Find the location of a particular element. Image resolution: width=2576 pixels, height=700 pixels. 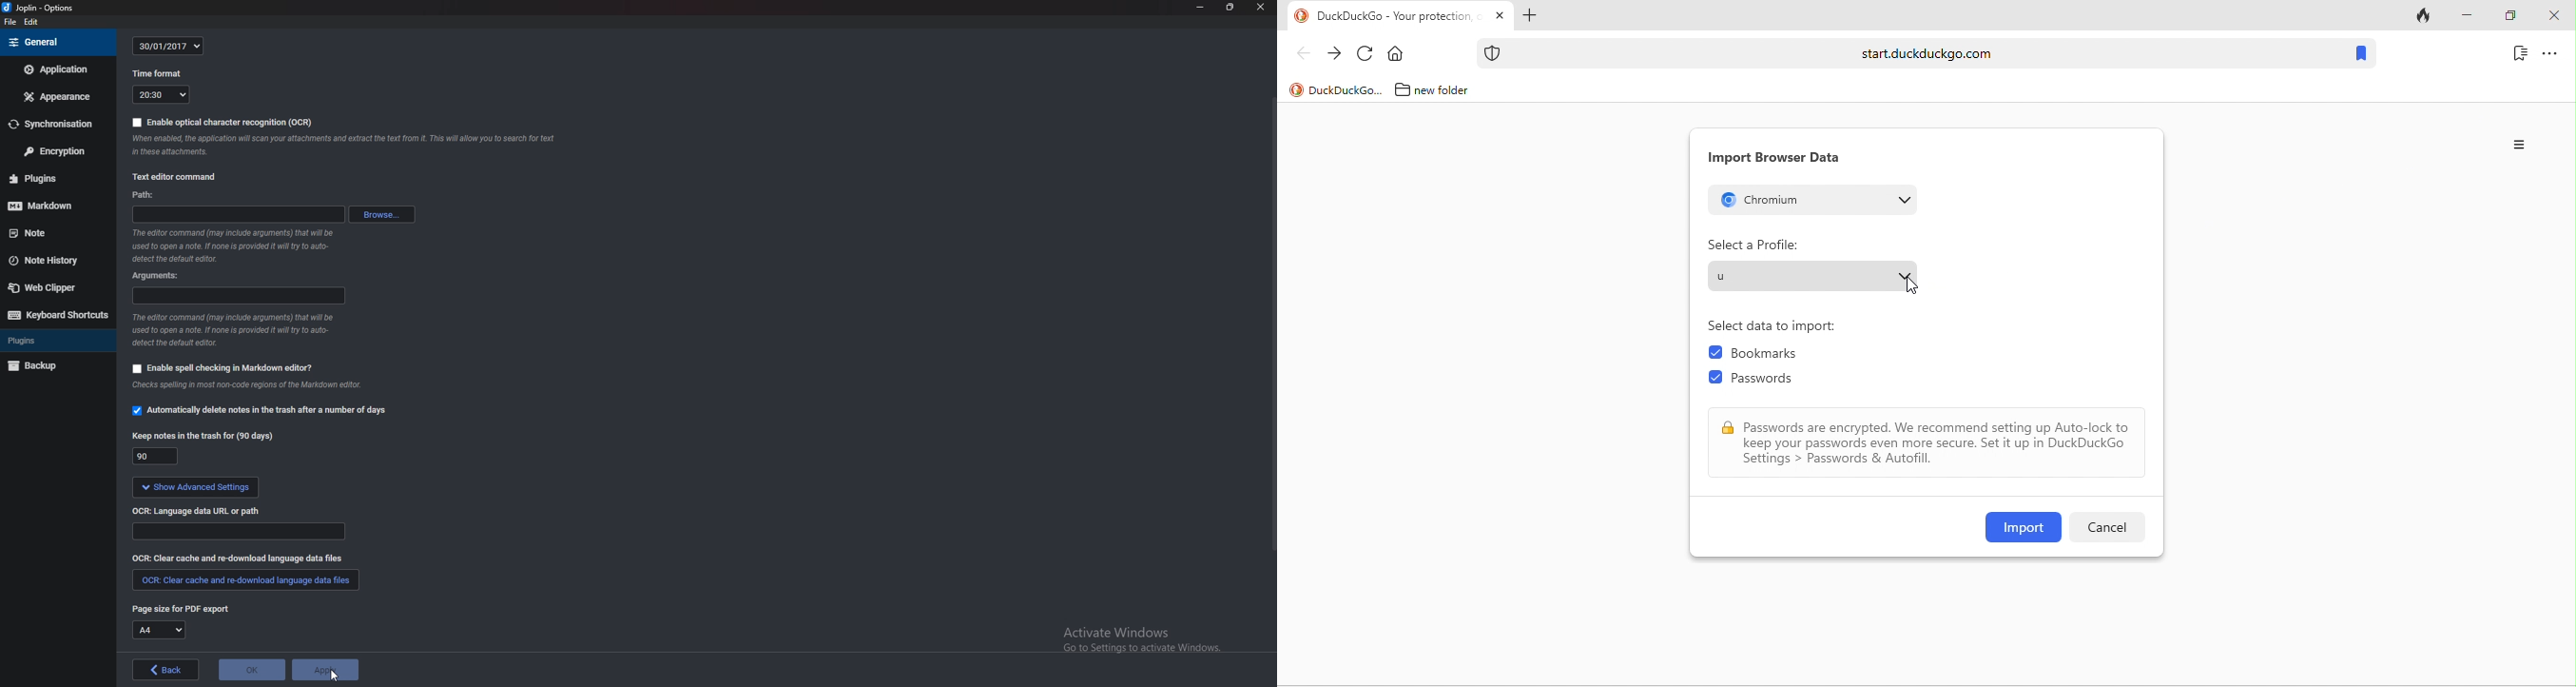

option is located at coordinates (2550, 52).